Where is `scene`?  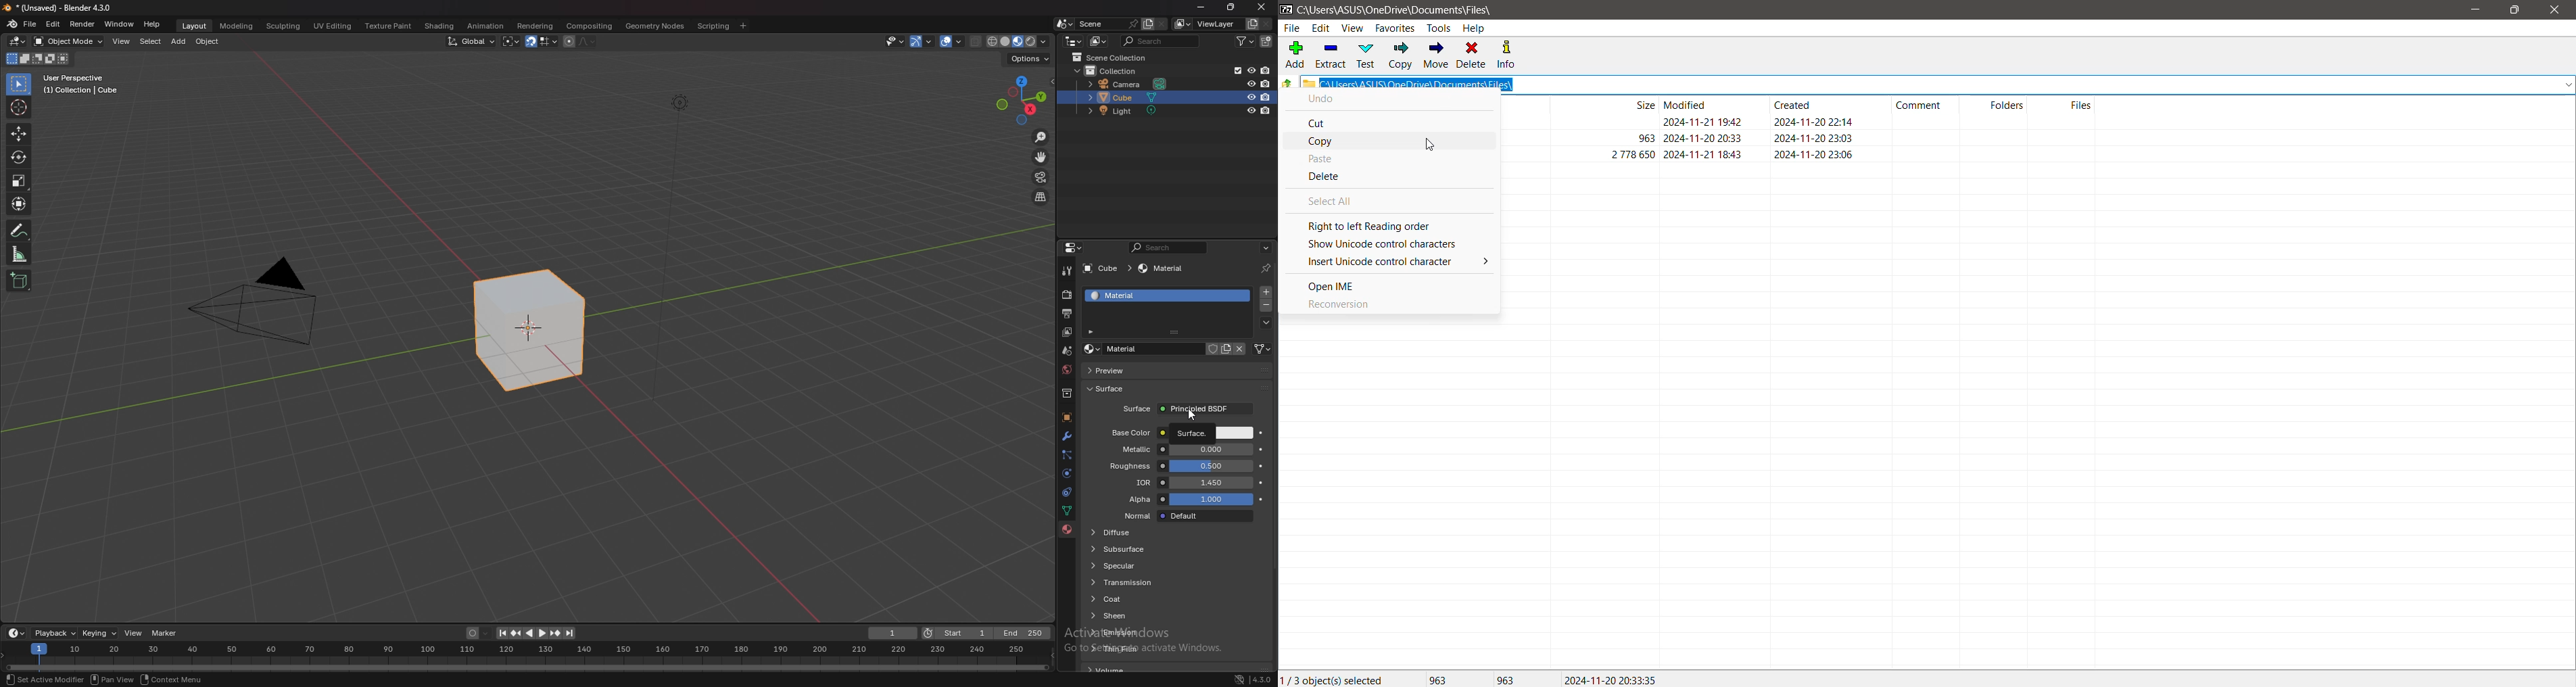 scene is located at coordinates (1066, 351).